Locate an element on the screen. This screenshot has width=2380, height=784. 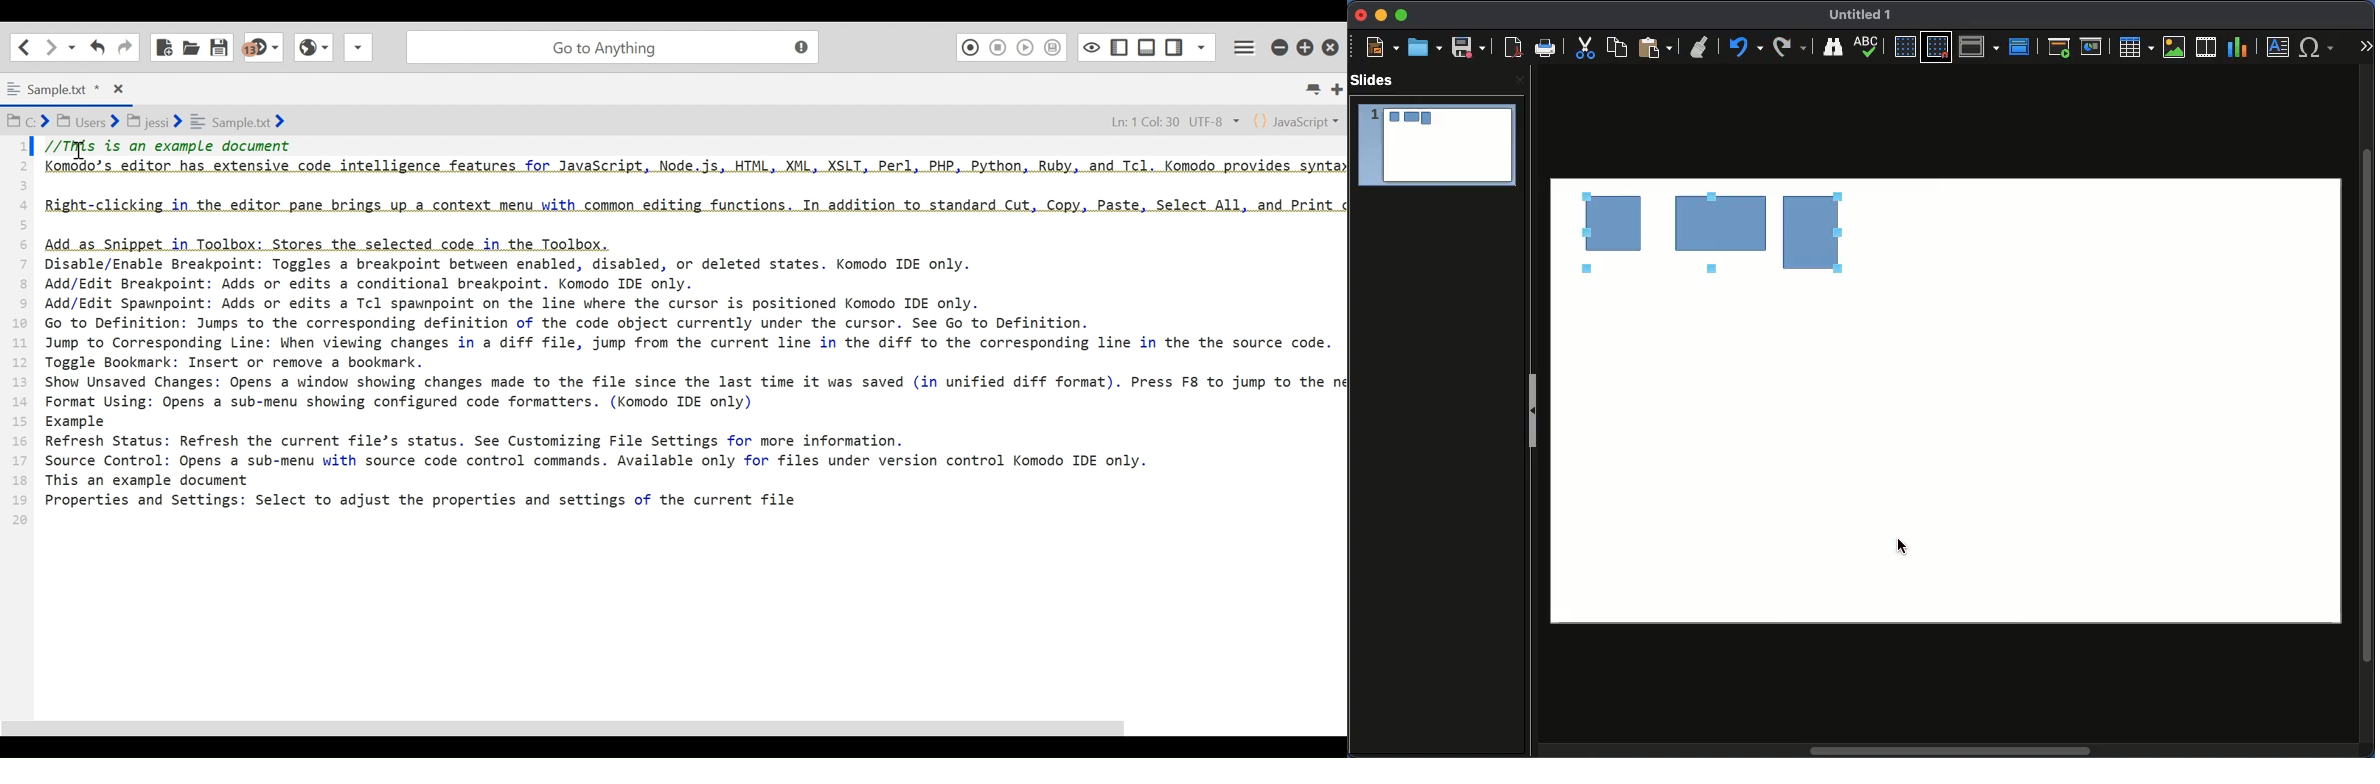
Copy is located at coordinates (1620, 47).